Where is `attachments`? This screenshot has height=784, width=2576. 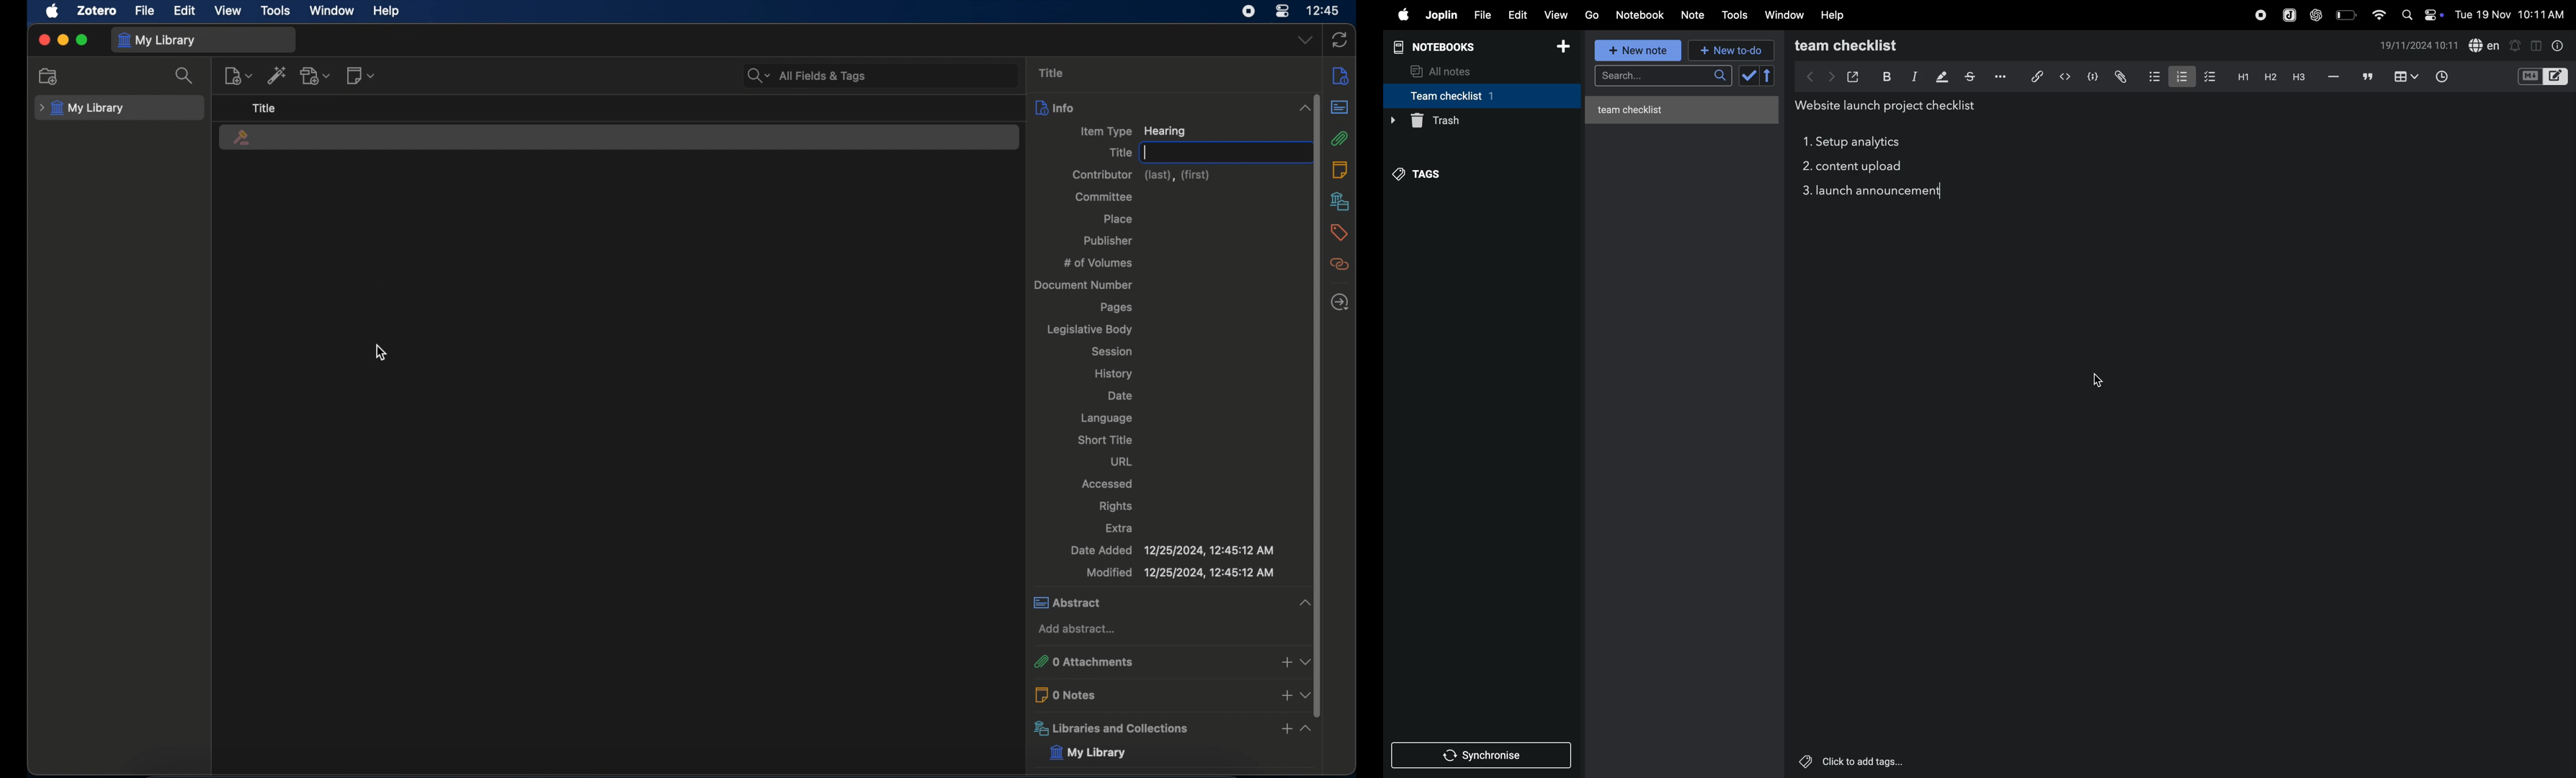
attachments is located at coordinates (1341, 138).